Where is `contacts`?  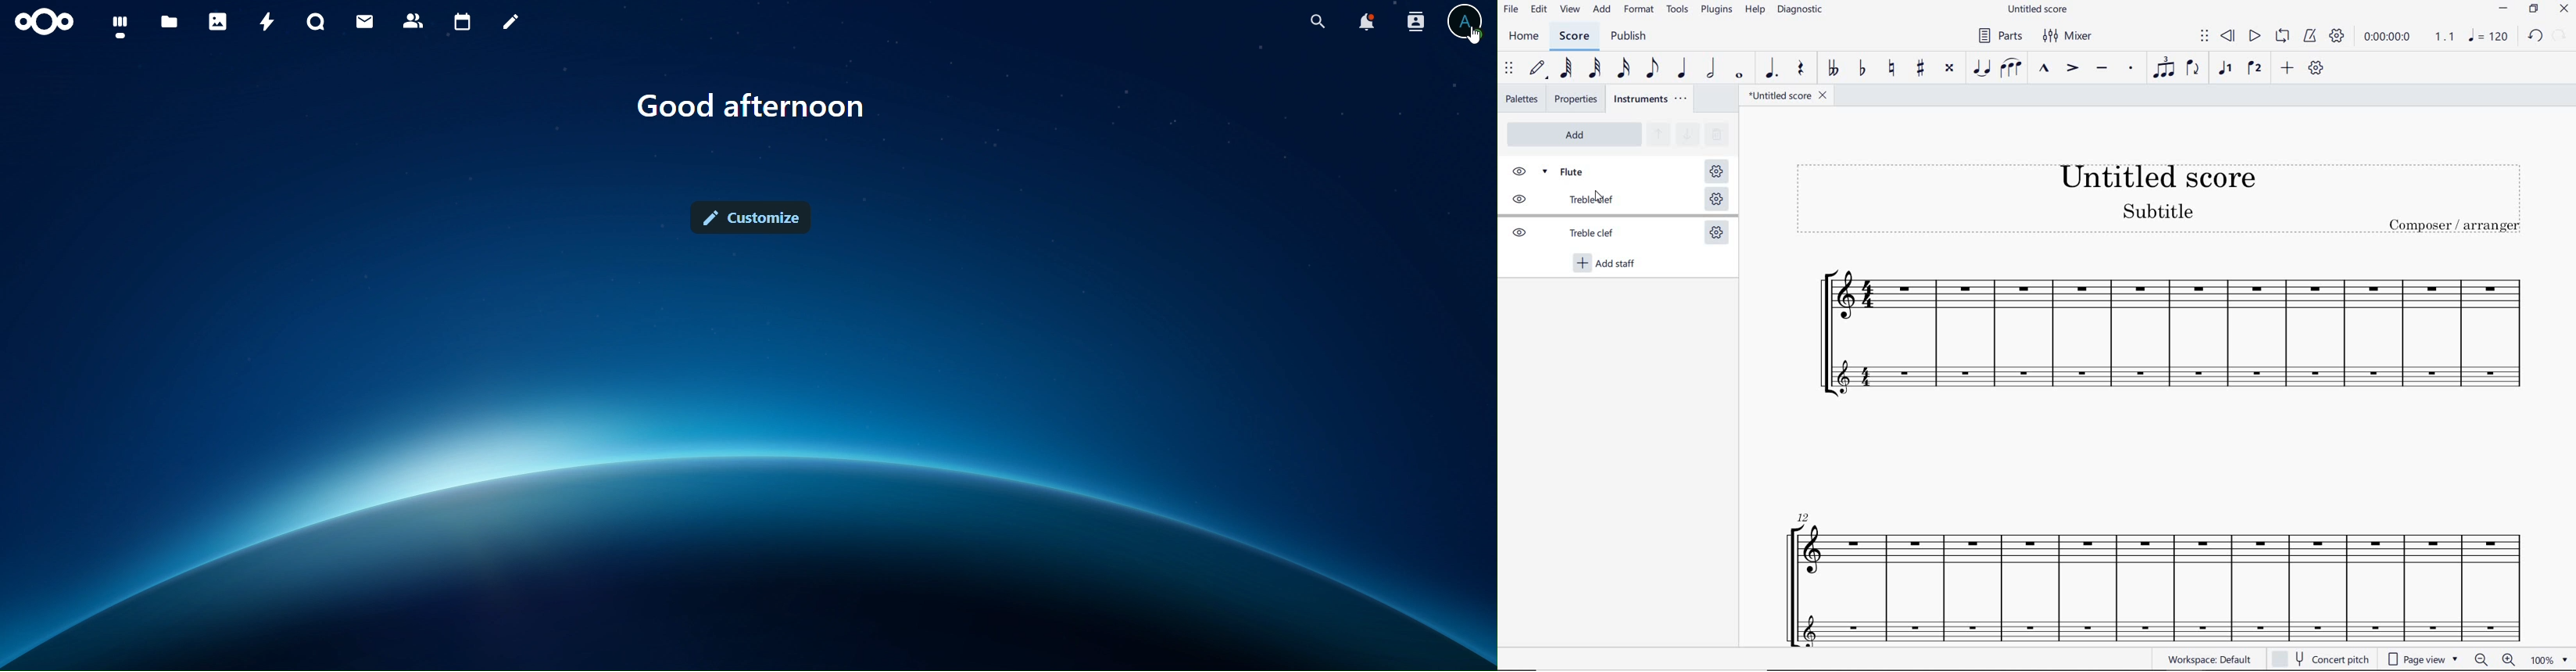
contacts is located at coordinates (417, 22).